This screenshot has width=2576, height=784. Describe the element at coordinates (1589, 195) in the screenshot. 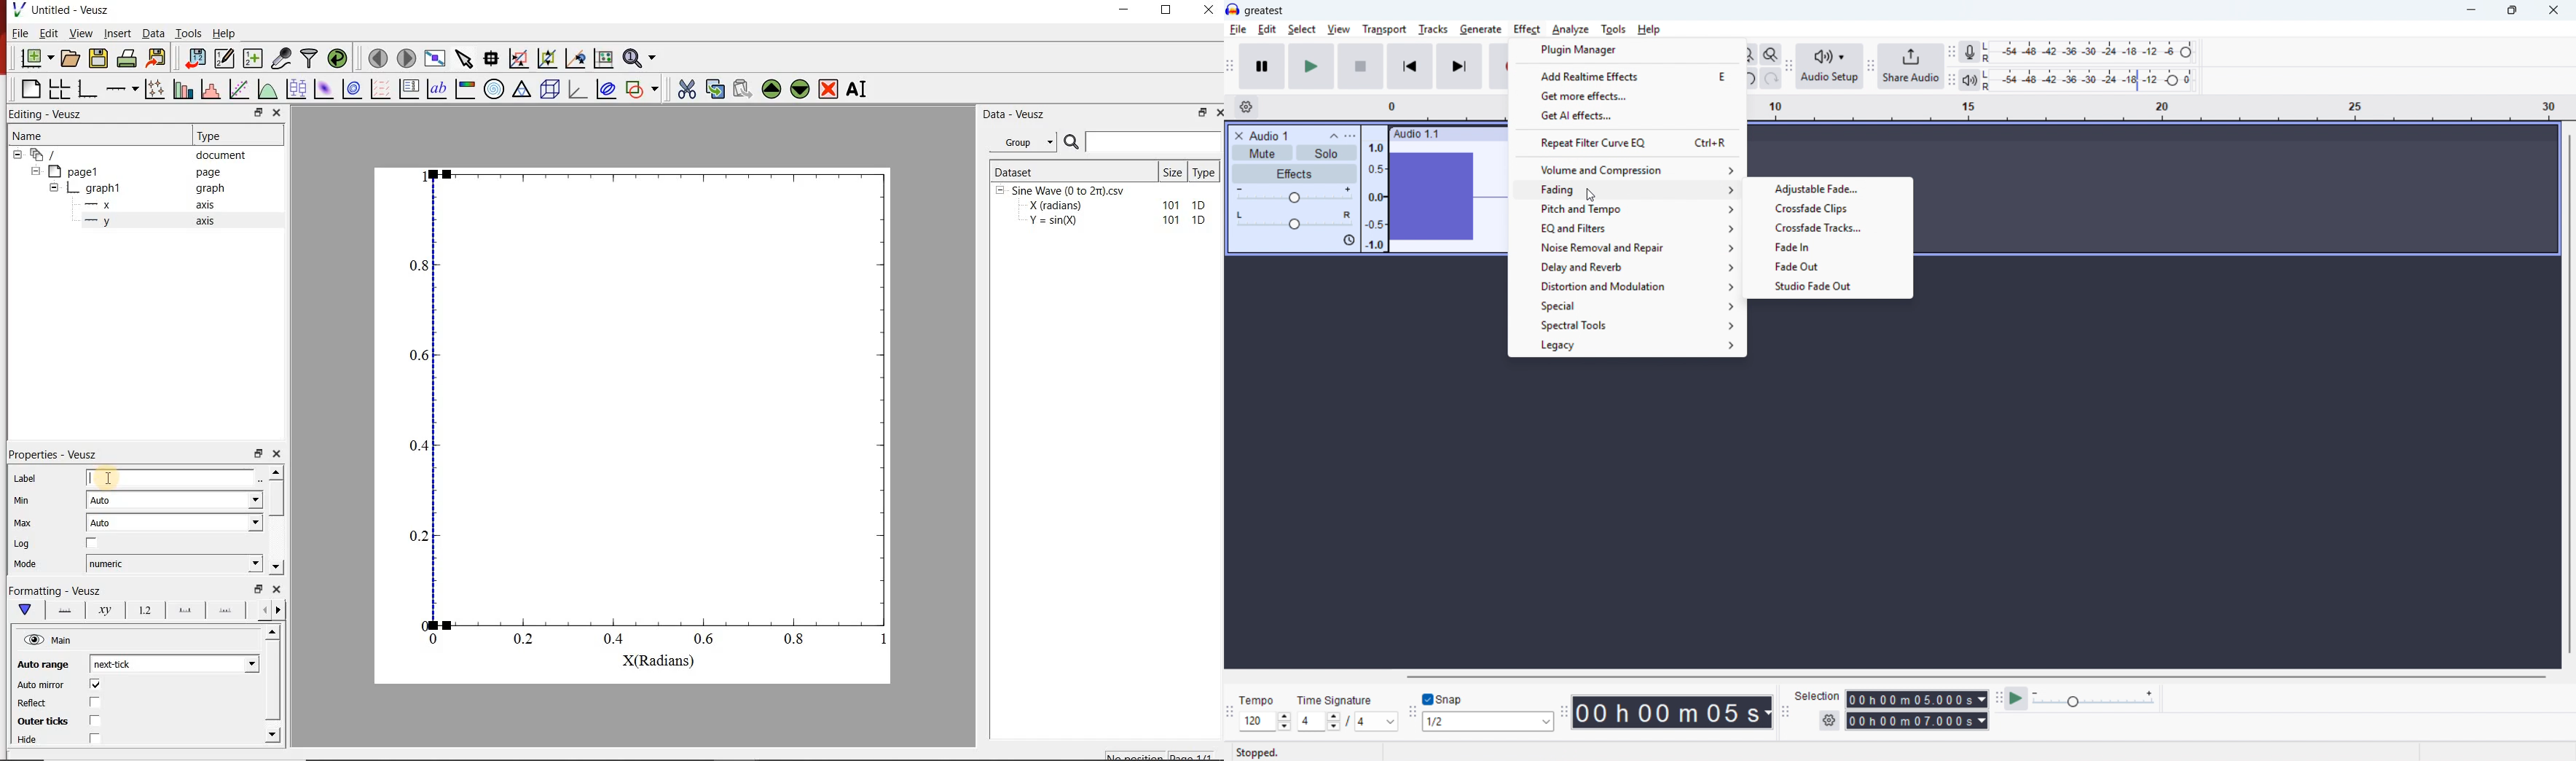

I see `effect` at that location.